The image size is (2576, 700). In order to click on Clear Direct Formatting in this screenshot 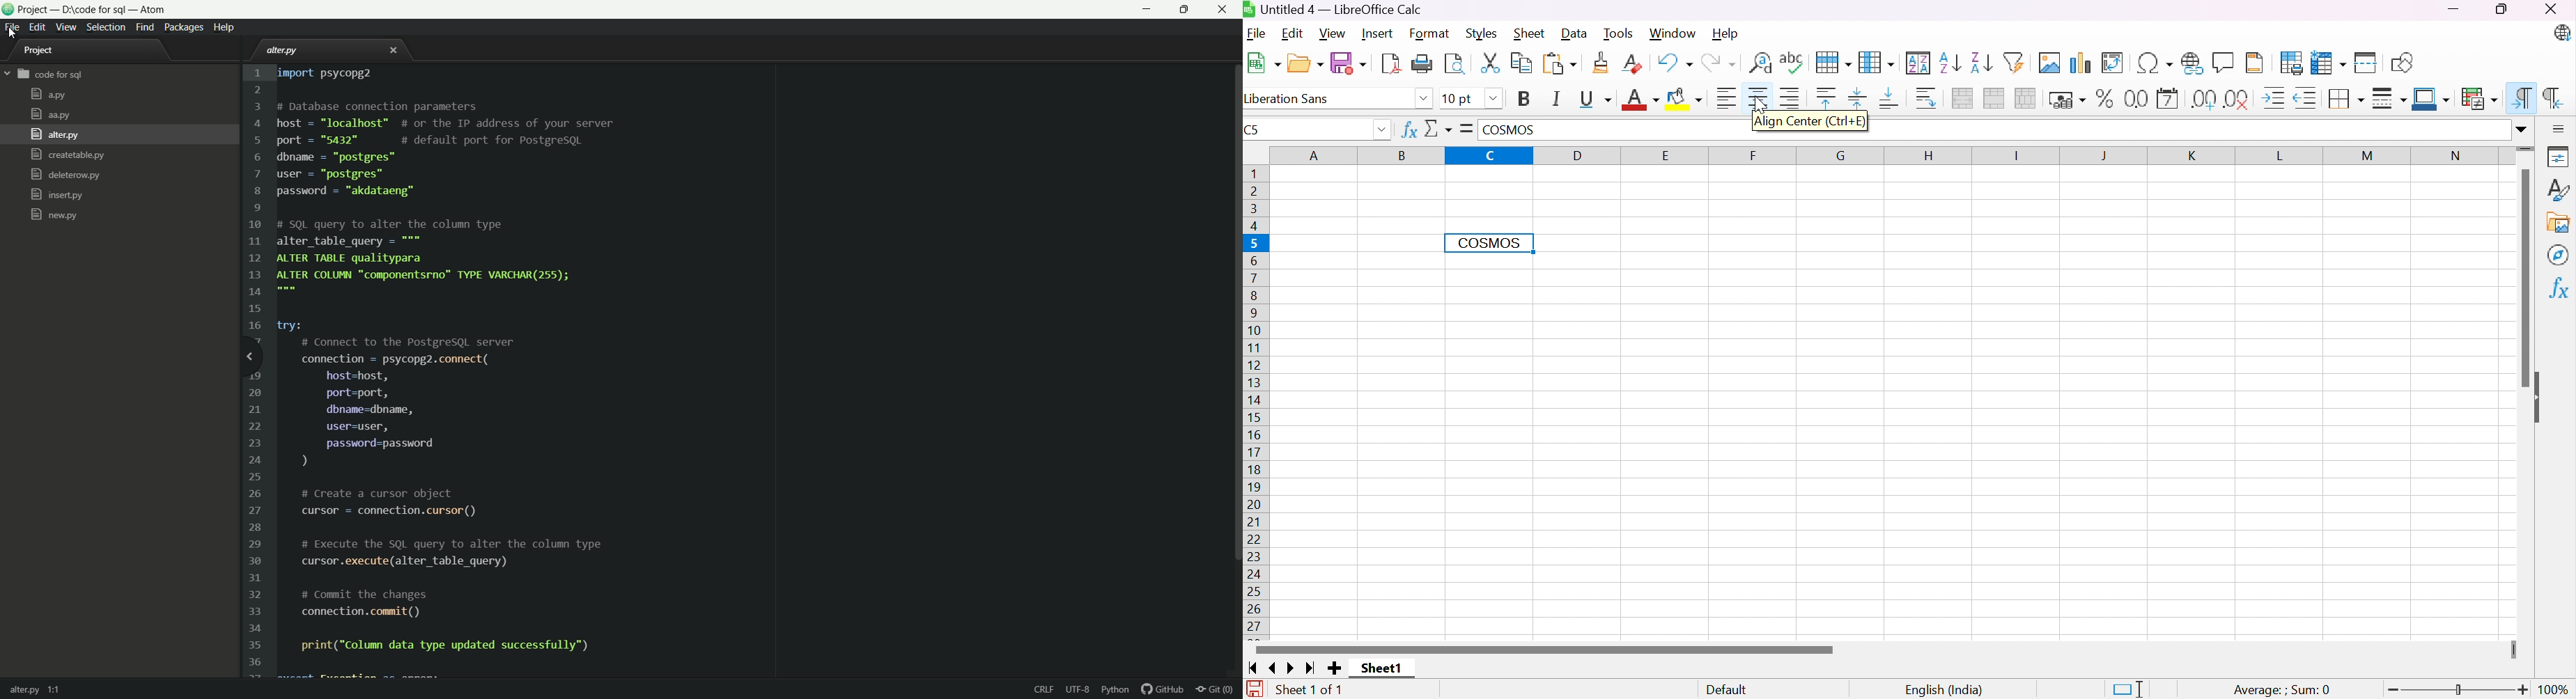, I will do `click(1632, 63)`.